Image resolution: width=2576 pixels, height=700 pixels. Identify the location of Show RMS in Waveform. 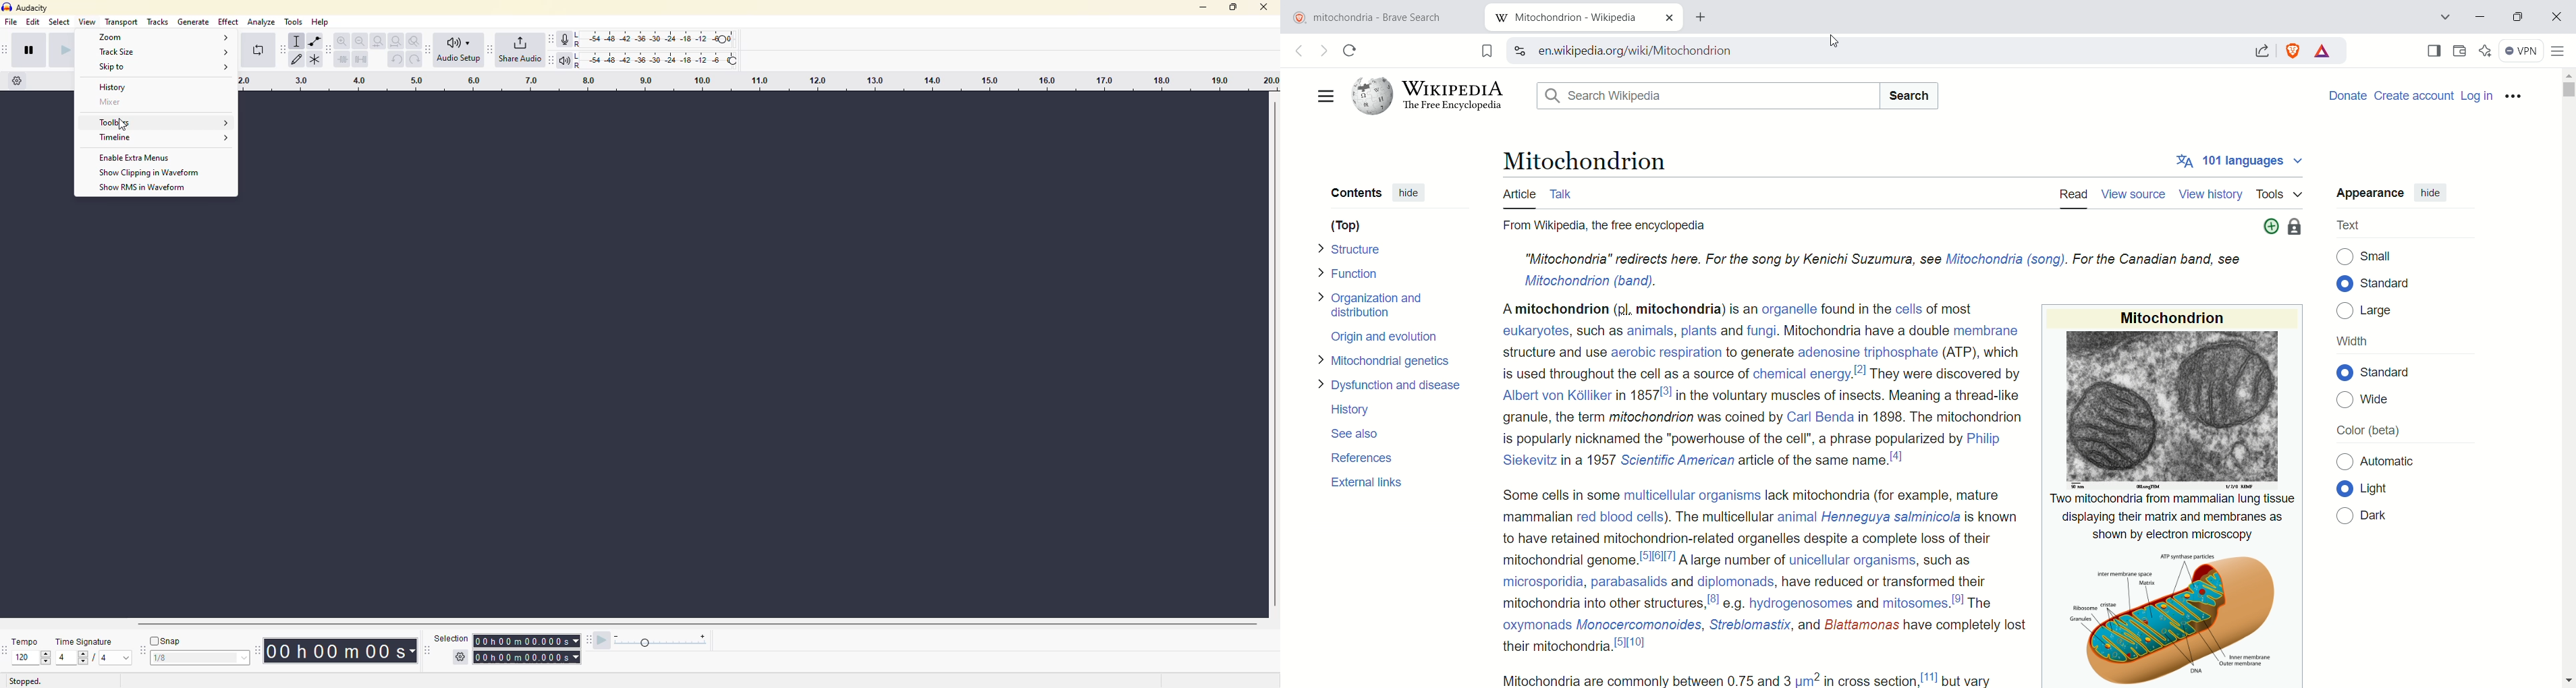
(140, 189).